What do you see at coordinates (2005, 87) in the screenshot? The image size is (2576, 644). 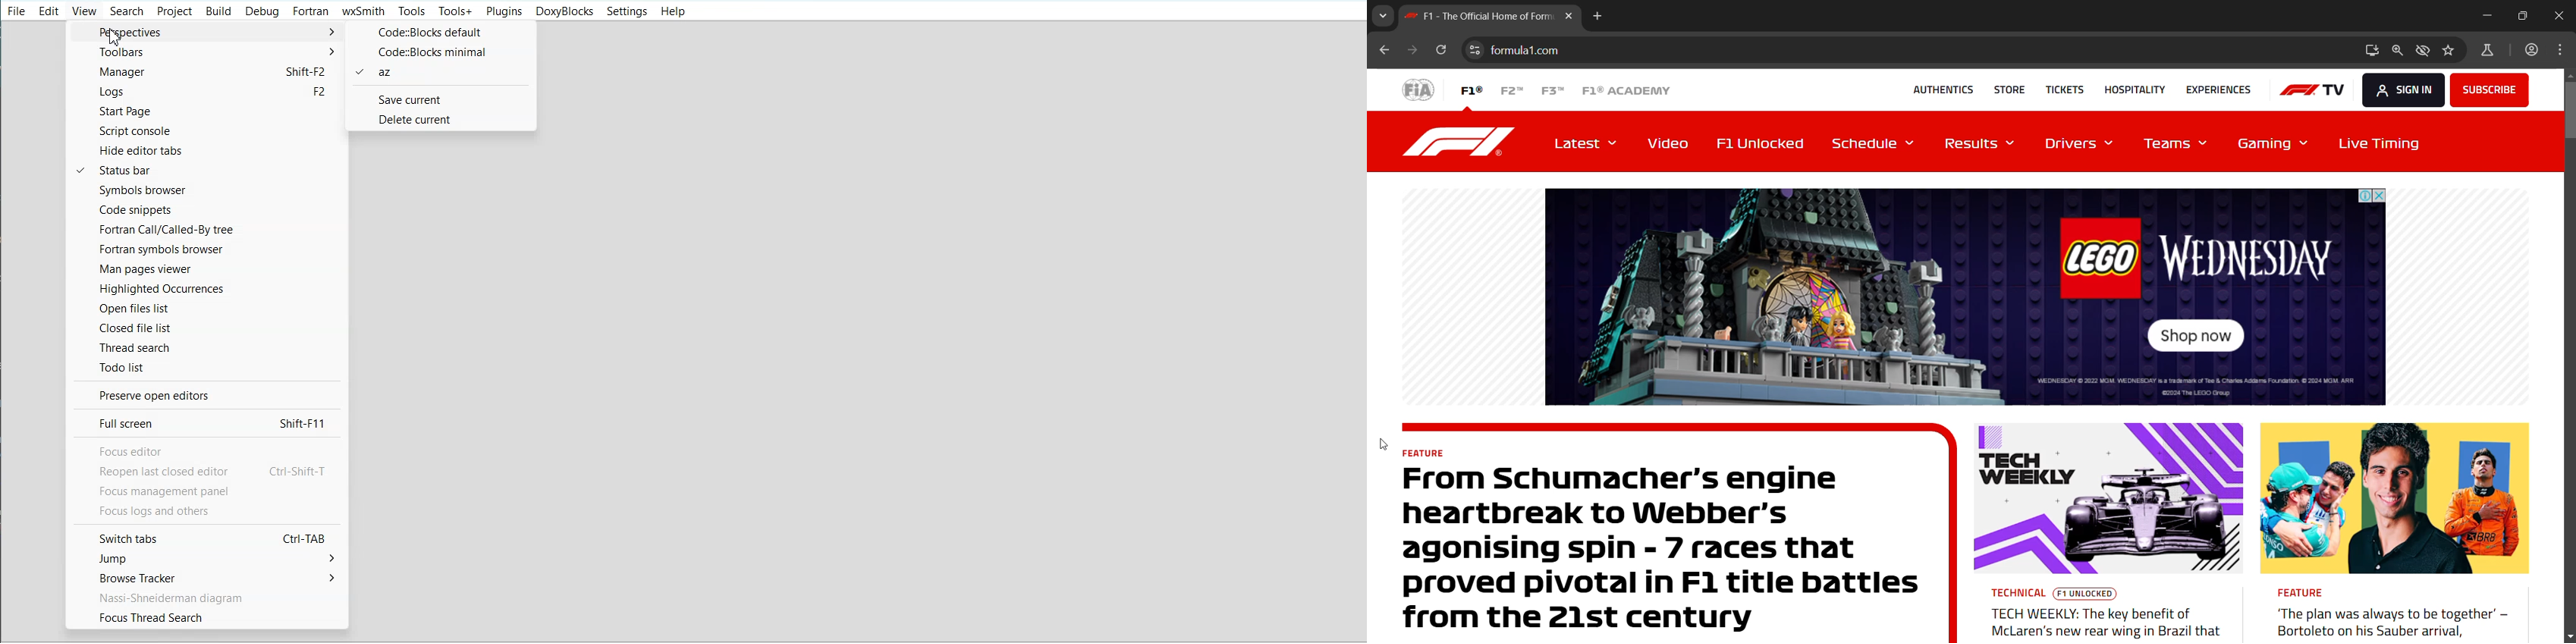 I see `STORE` at bounding box center [2005, 87].